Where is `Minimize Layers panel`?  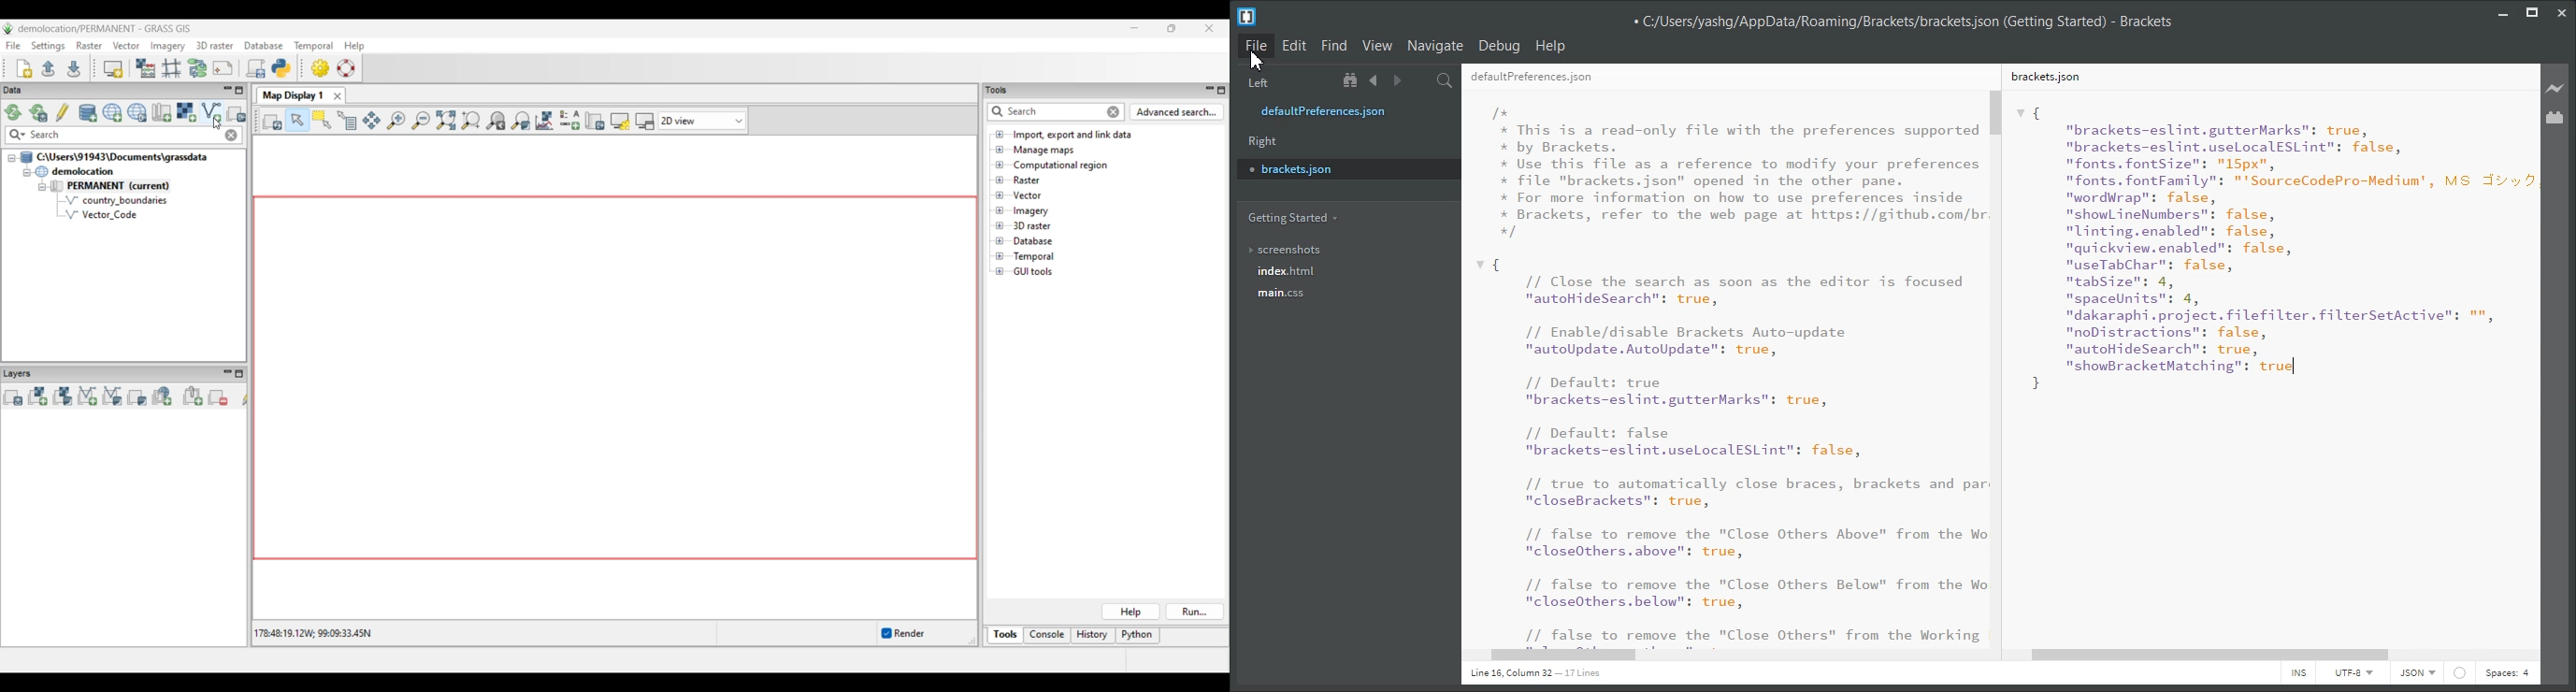 Minimize Layers panel is located at coordinates (227, 374).